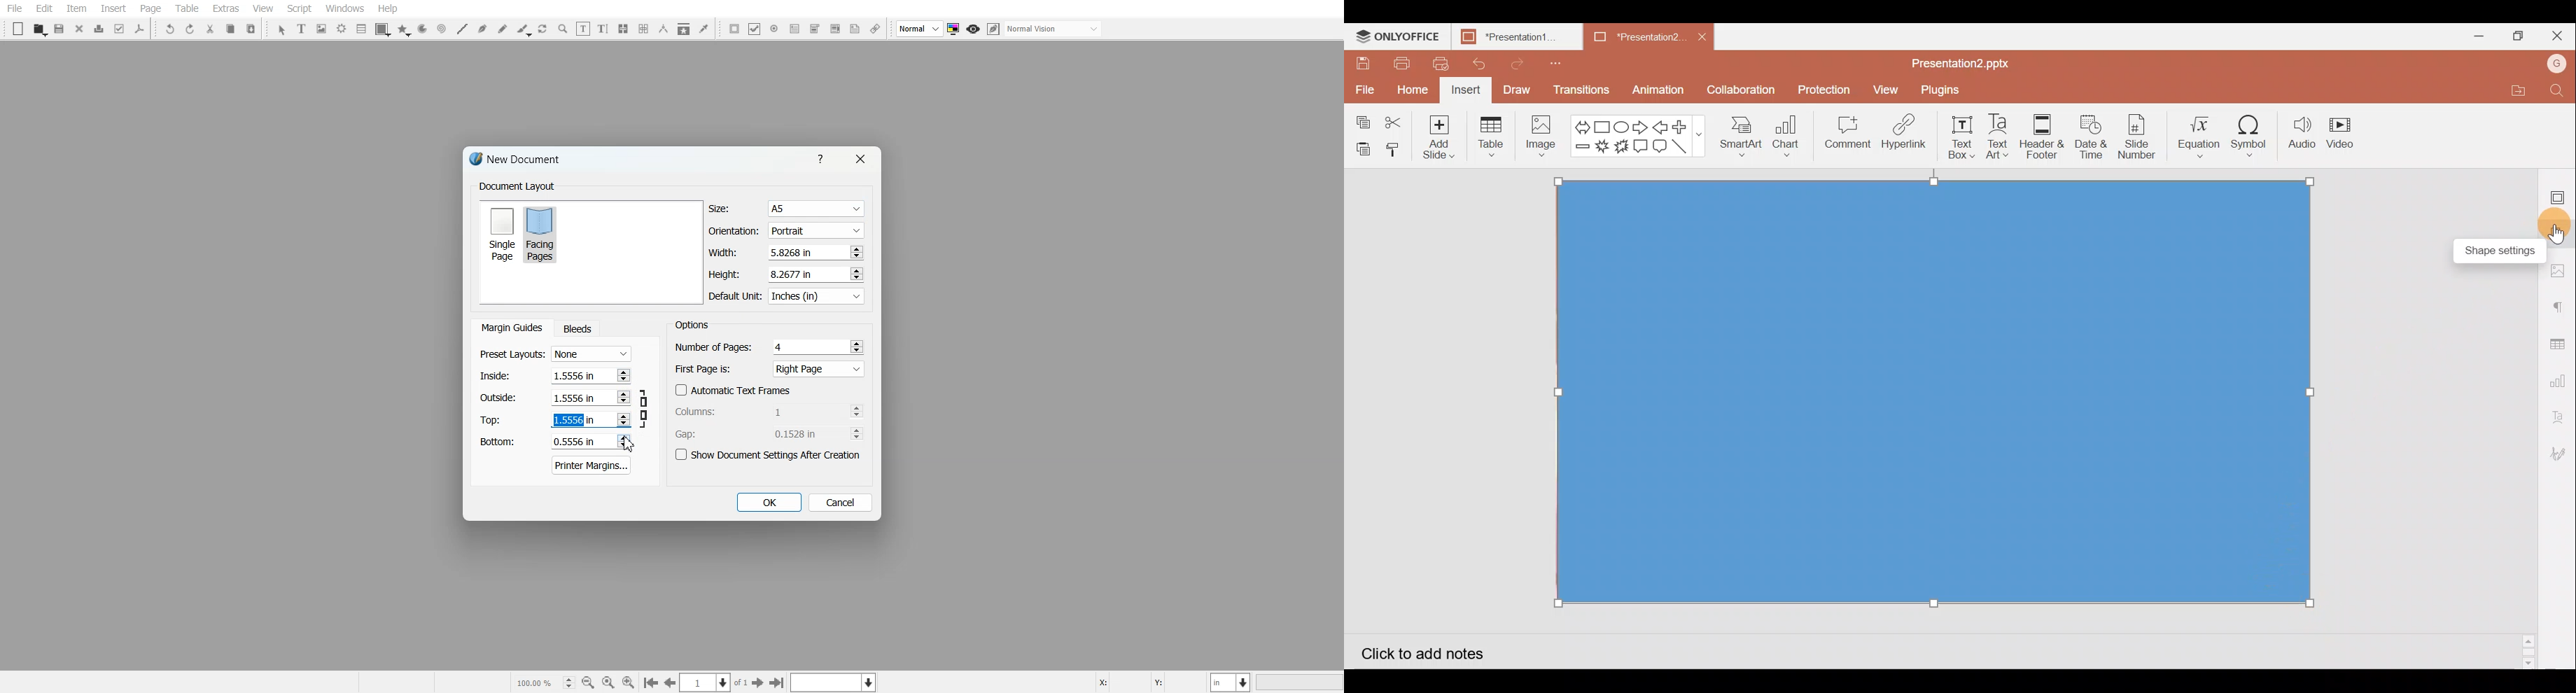 This screenshot has height=700, width=2576. What do you see at coordinates (555, 354) in the screenshot?
I see `Preset Layout` at bounding box center [555, 354].